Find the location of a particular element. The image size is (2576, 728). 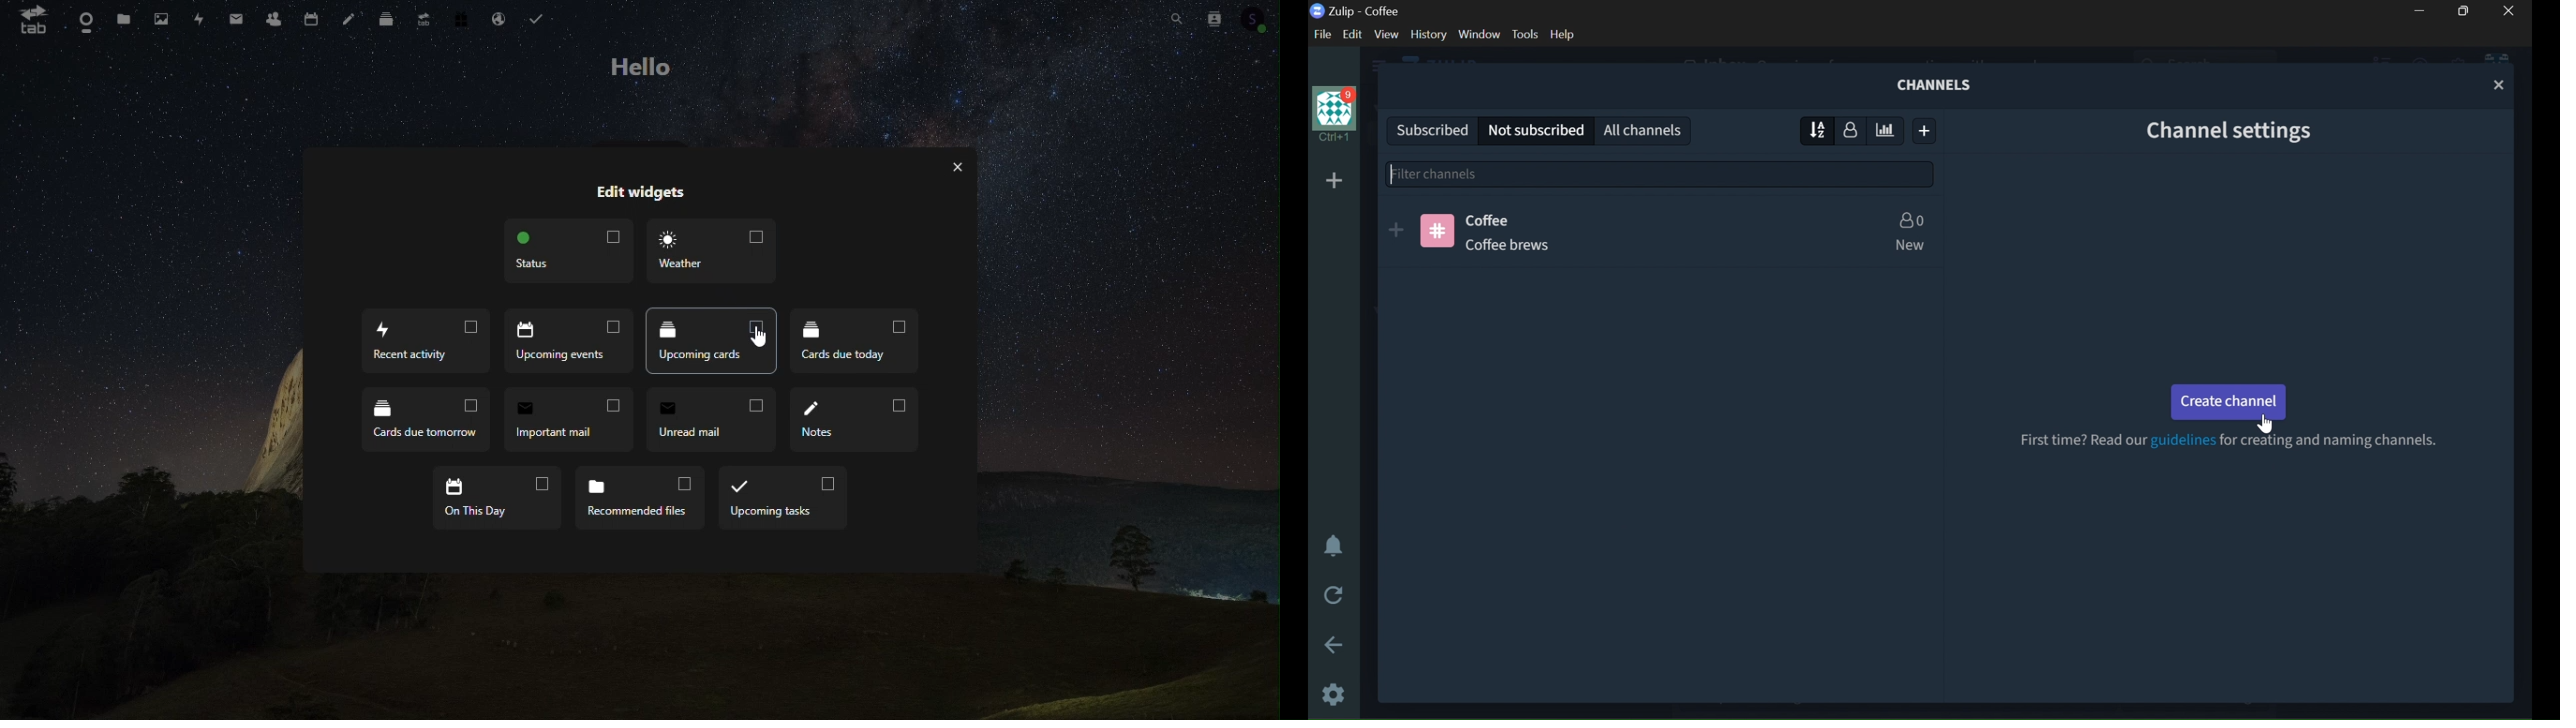

weather is located at coordinates (711, 249).